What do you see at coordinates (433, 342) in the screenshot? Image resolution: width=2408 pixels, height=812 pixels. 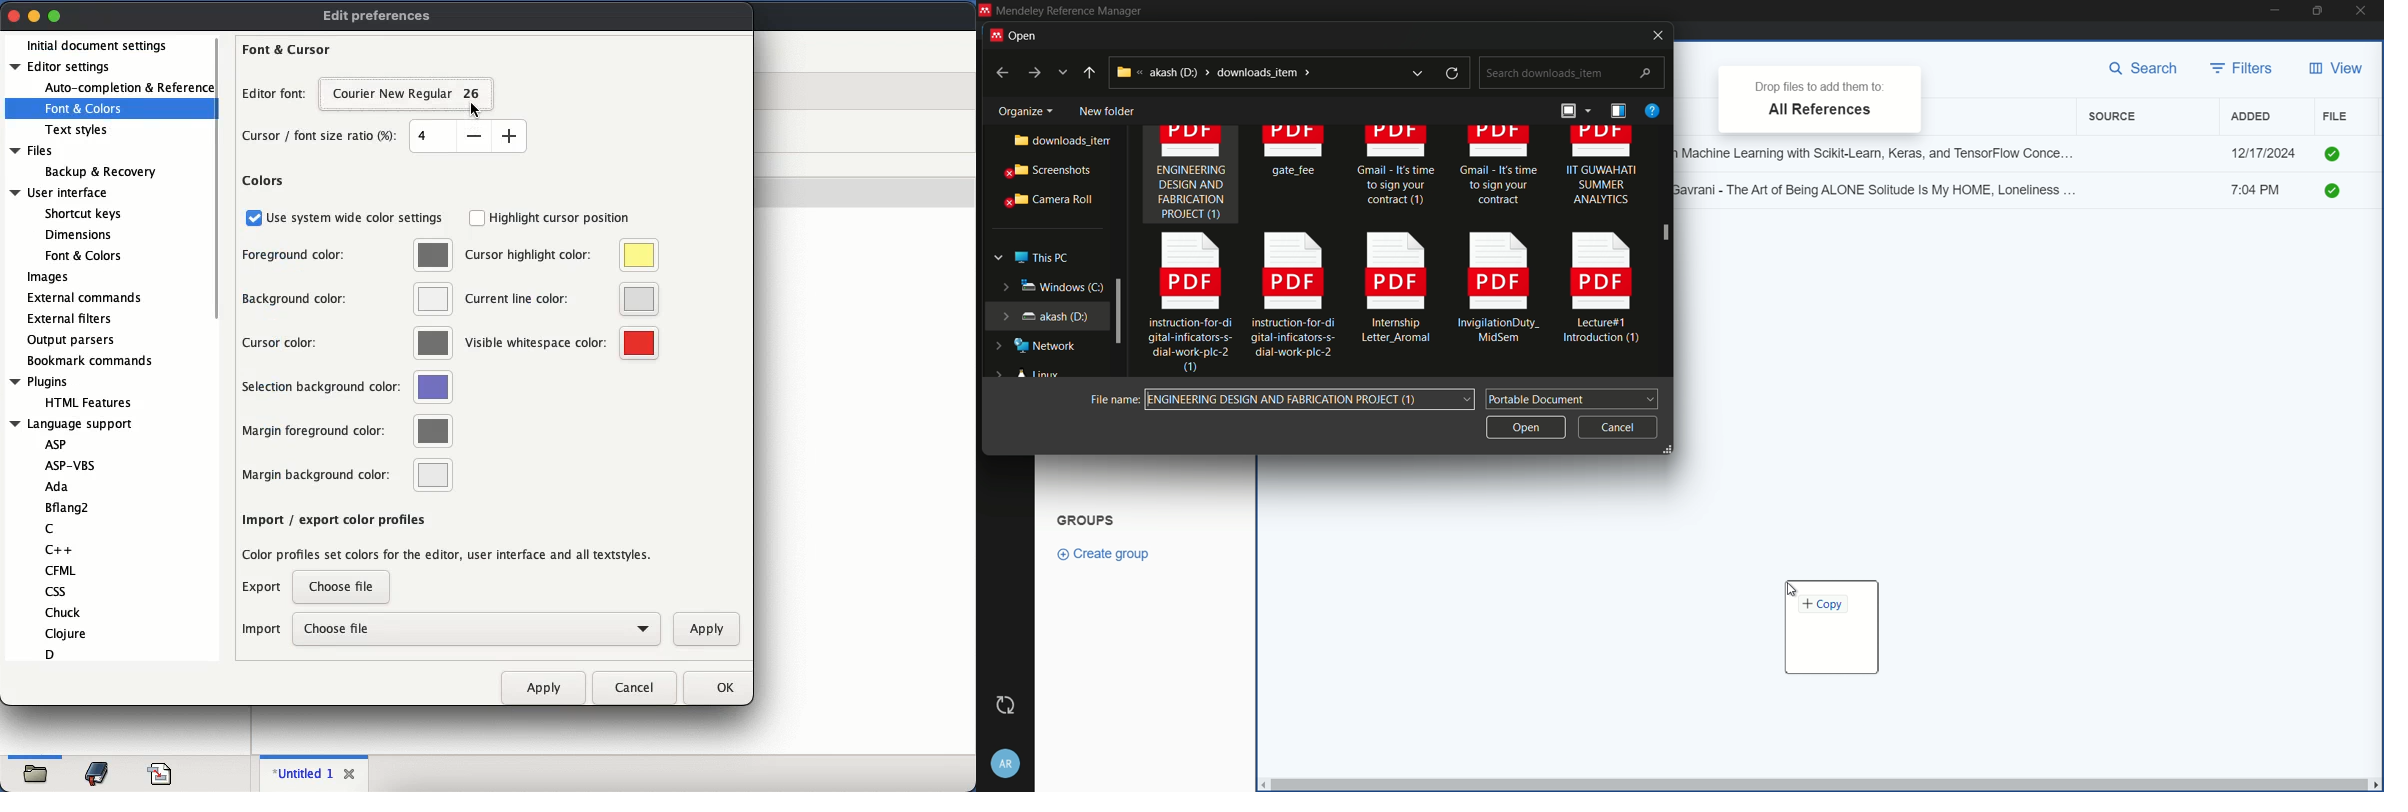 I see `color` at bounding box center [433, 342].